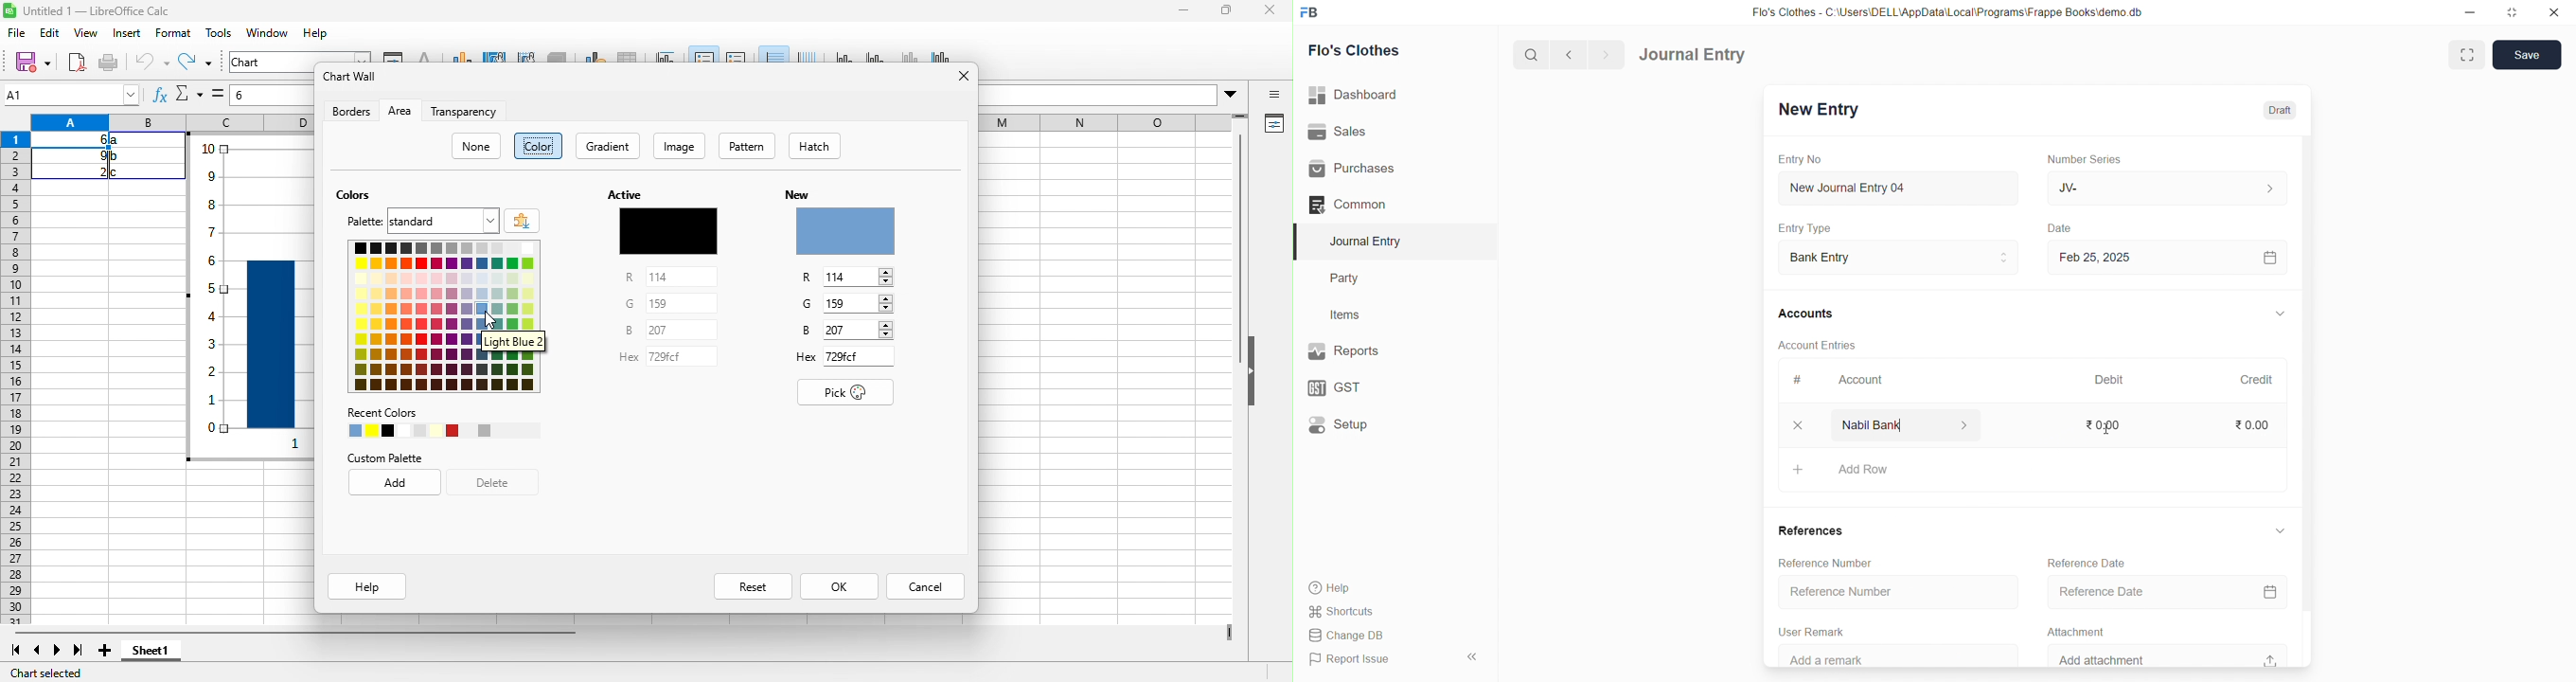  What do you see at coordinates (1389, 169) in the screenshot?
I see `Purchases` at bounding box center [1389, 169].